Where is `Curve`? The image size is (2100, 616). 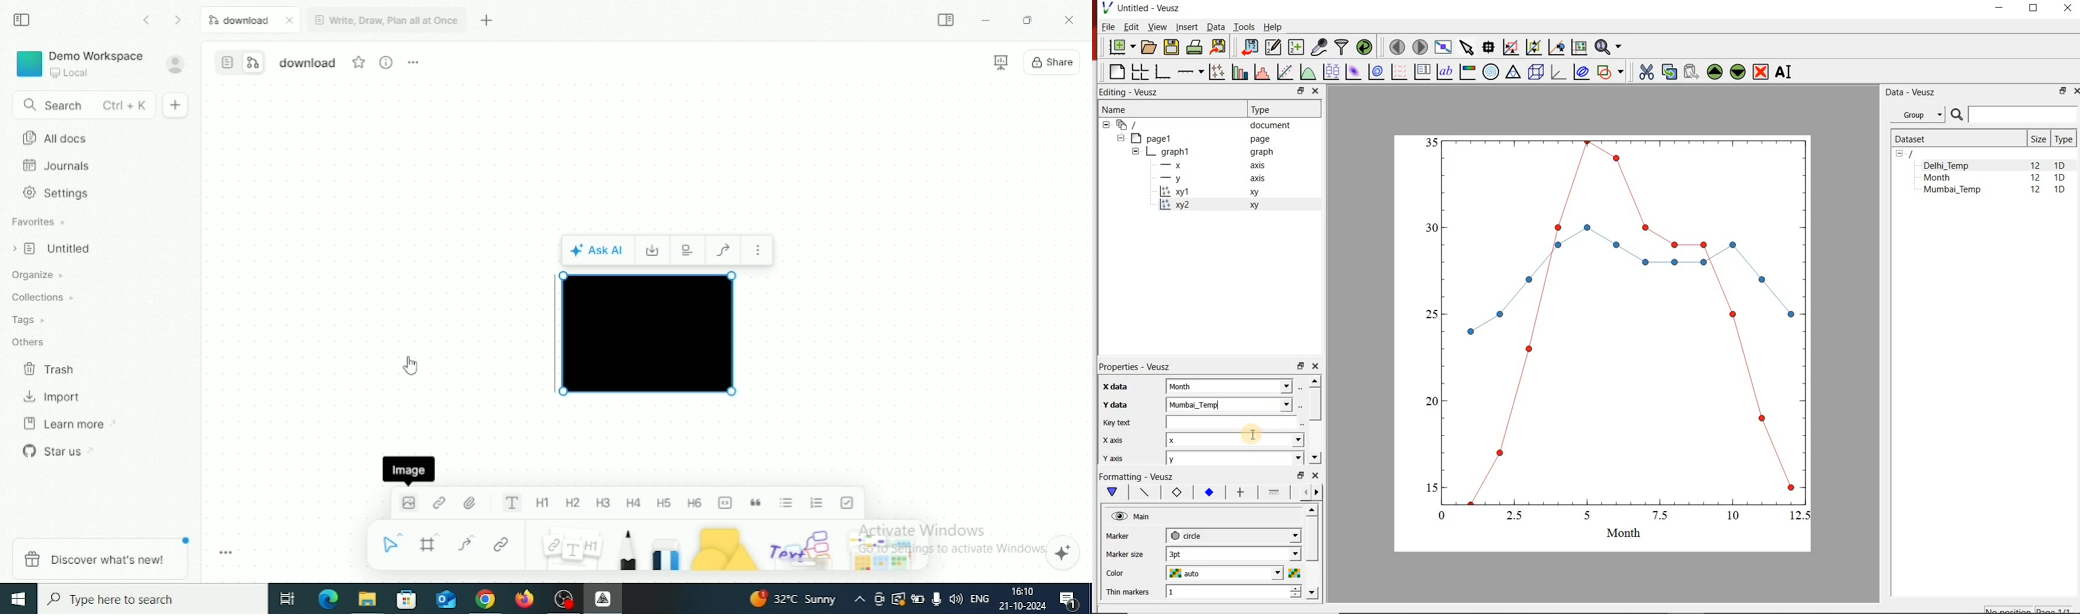 Curve is located at coordinates (470, 543).